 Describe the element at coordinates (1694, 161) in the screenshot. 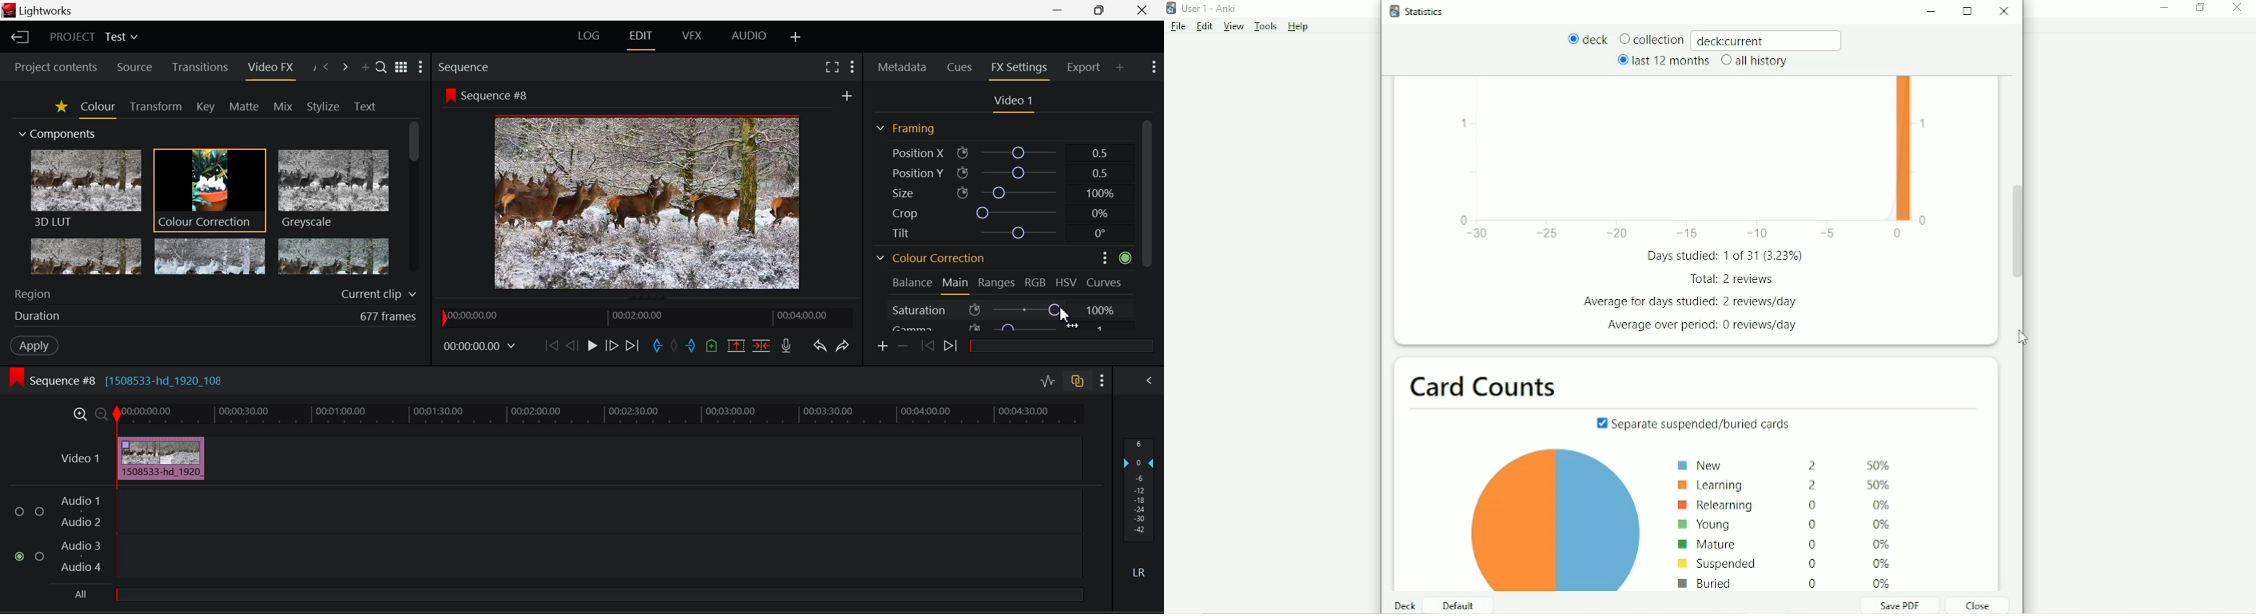

I see `Bar graph` at that location.